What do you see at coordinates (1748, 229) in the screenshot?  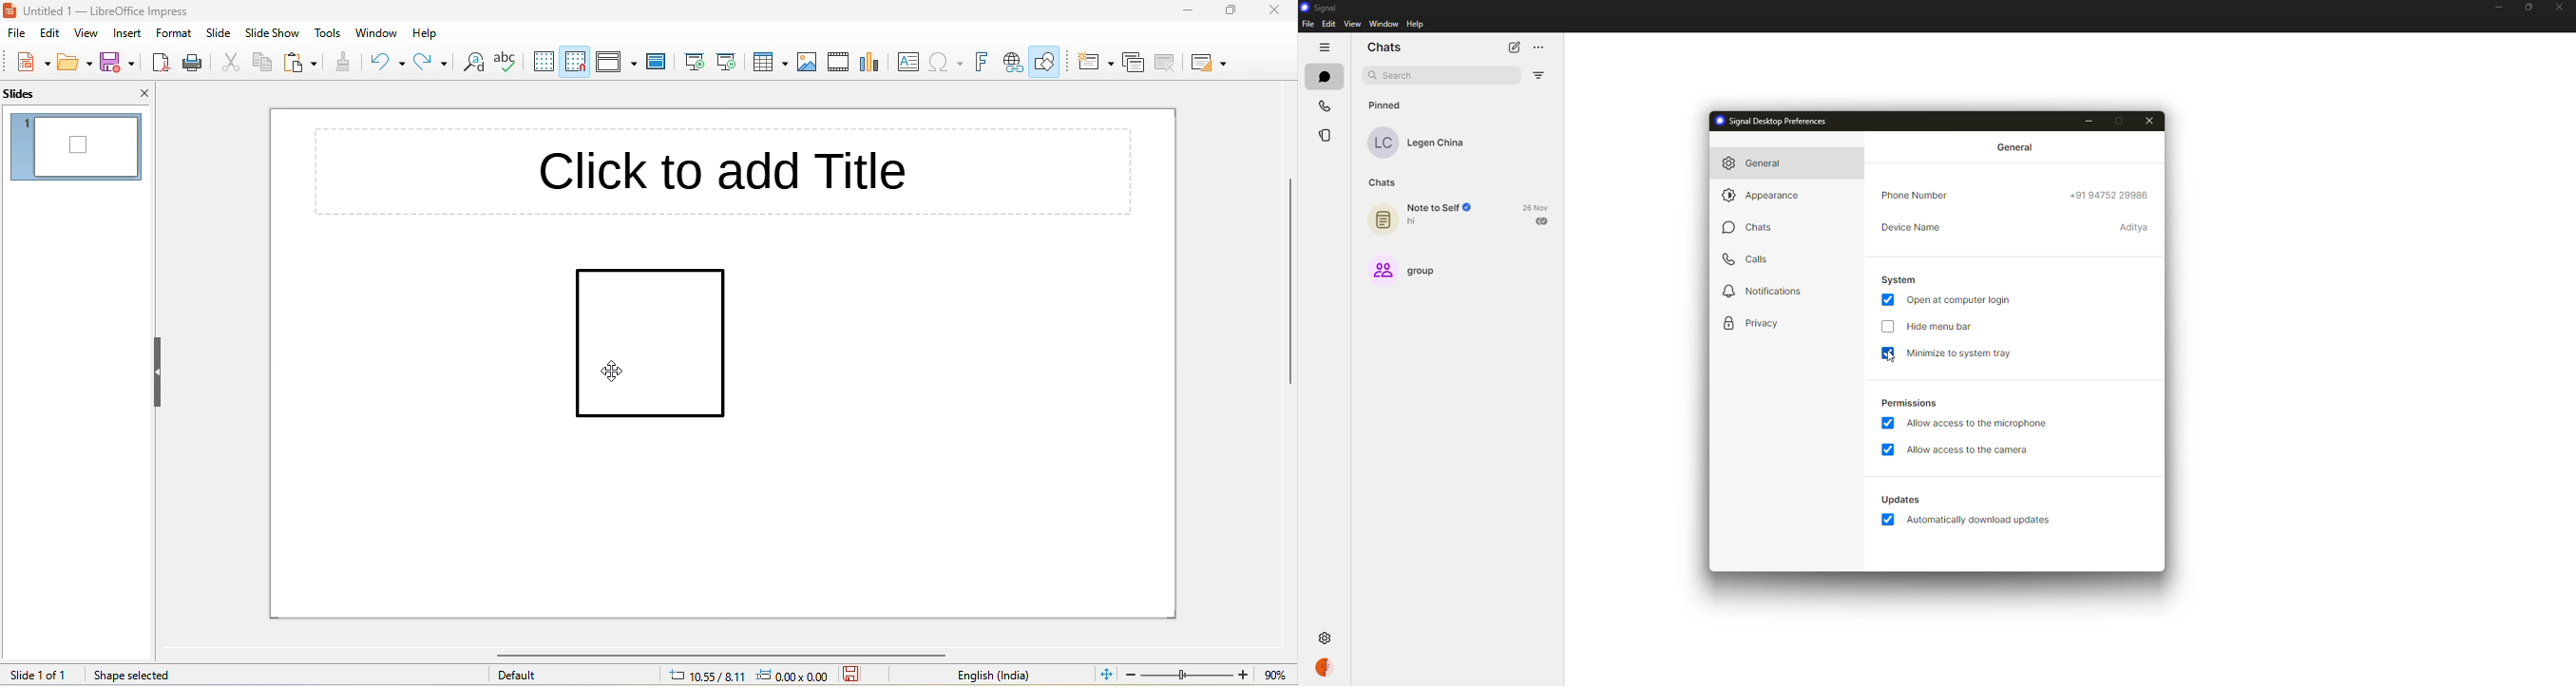 I see `chats` at bounding box center [1748, 229].